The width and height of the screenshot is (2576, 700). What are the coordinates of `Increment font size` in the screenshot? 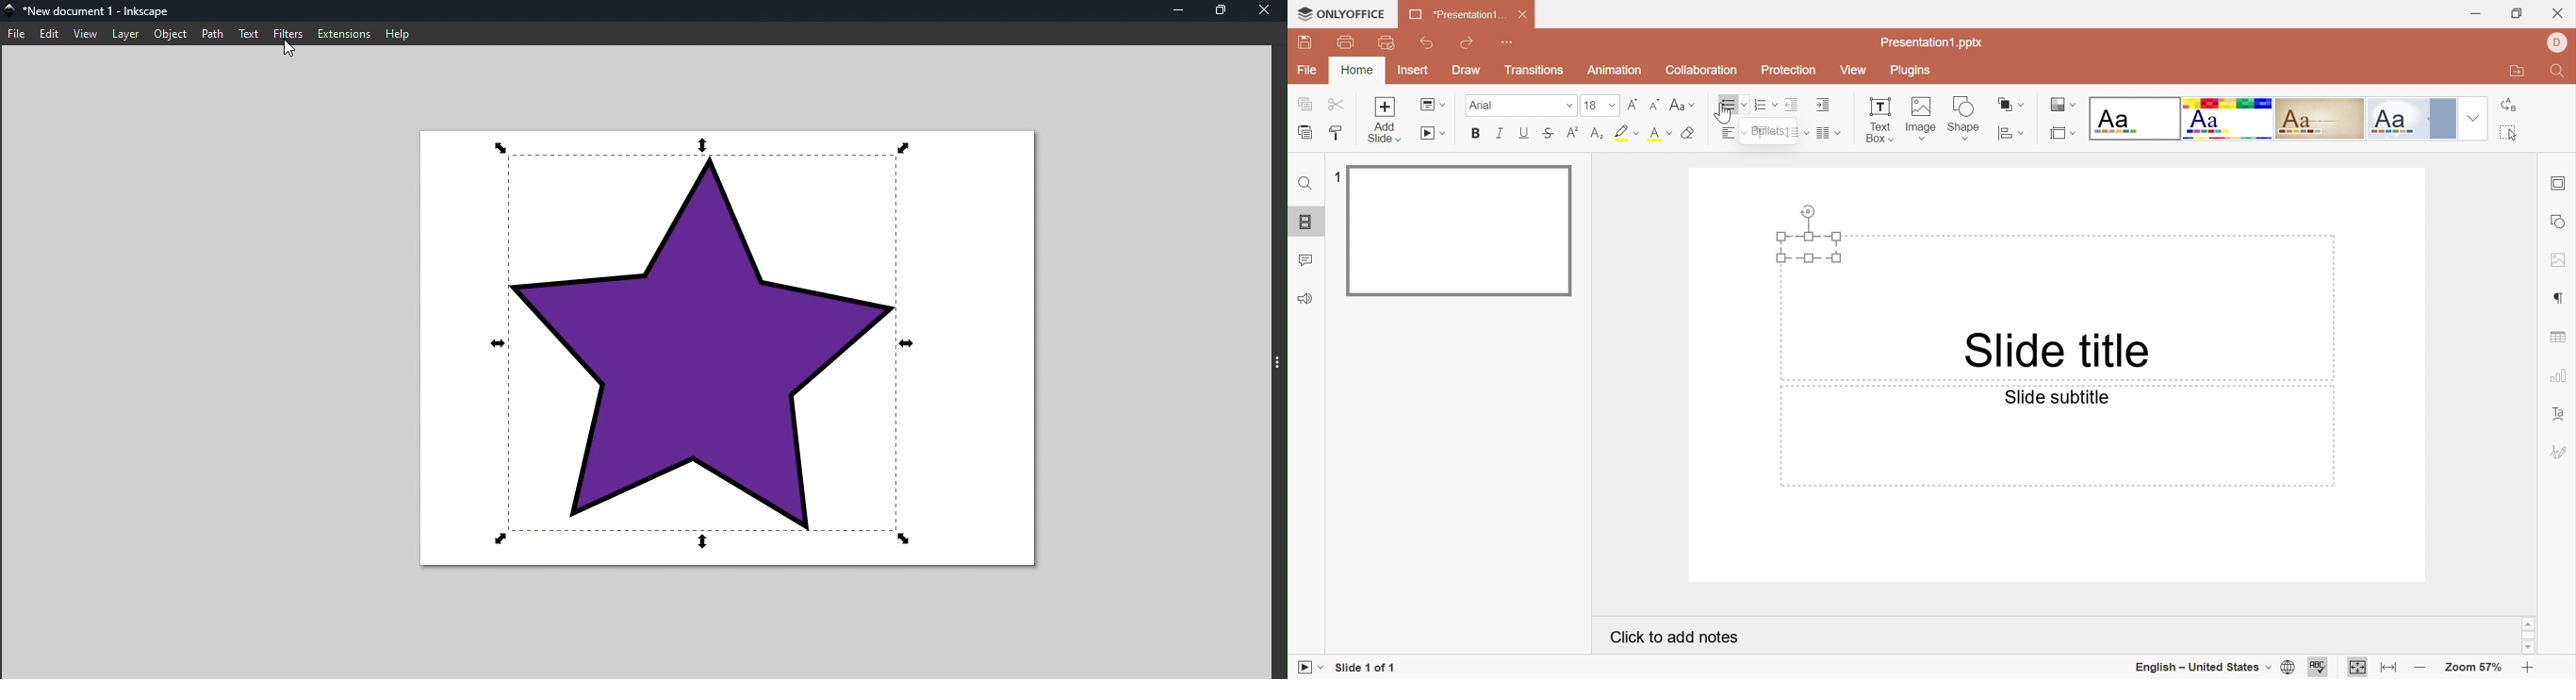 It's located at (1633, 104).